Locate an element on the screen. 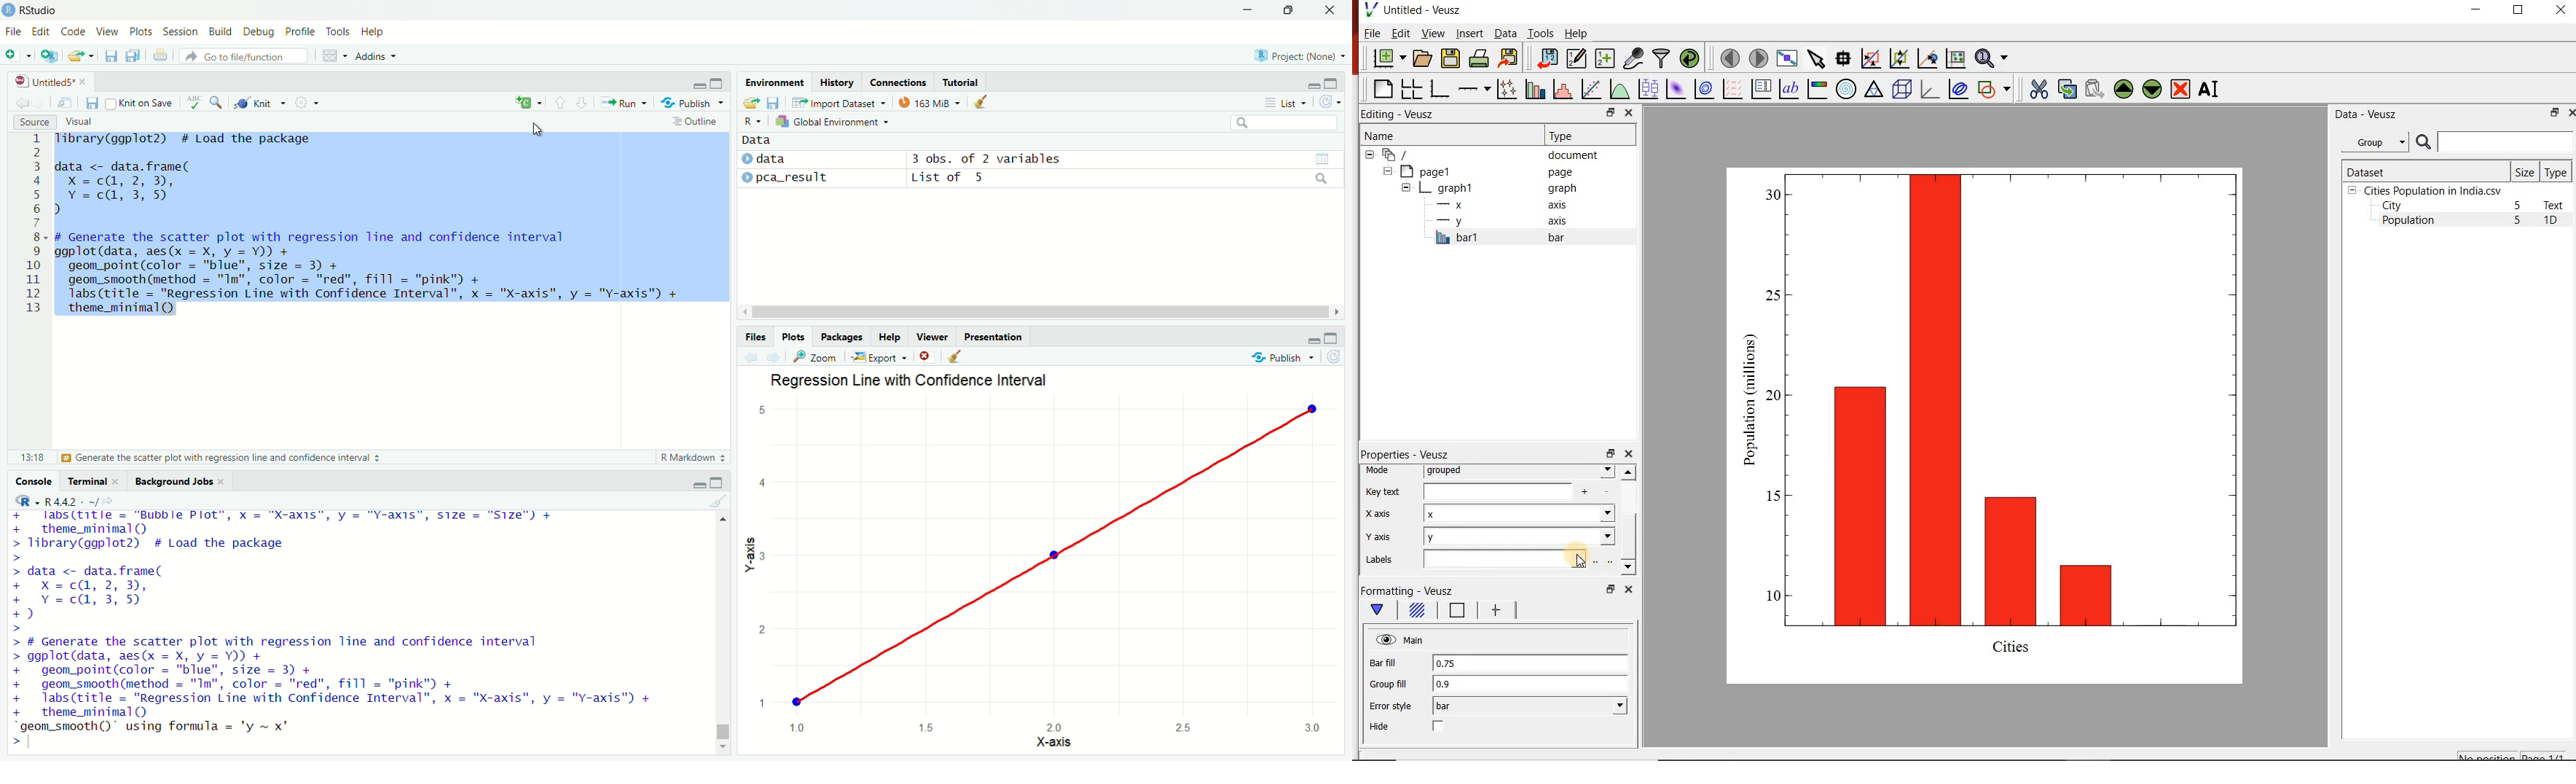 This screenshot has height=784, width=2576. search is located at coordinates (1322, 179).